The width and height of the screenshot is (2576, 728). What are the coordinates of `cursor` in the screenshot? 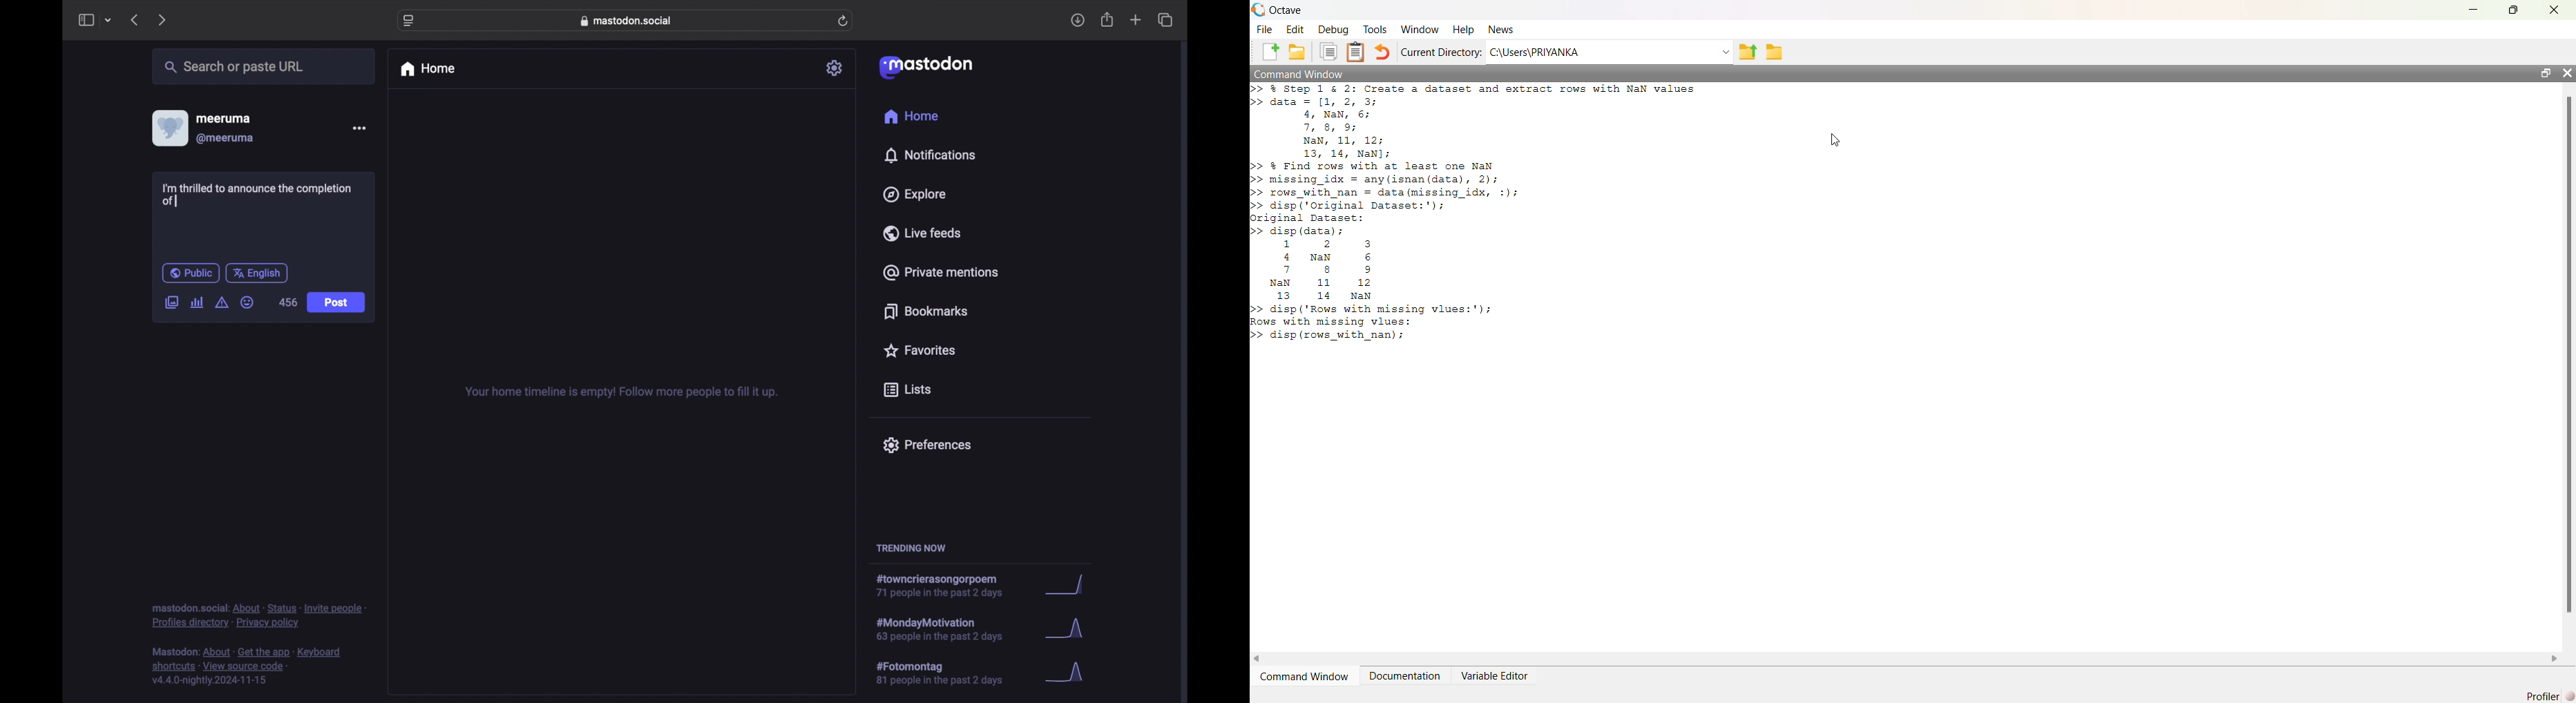 It's located at (1836, 140).